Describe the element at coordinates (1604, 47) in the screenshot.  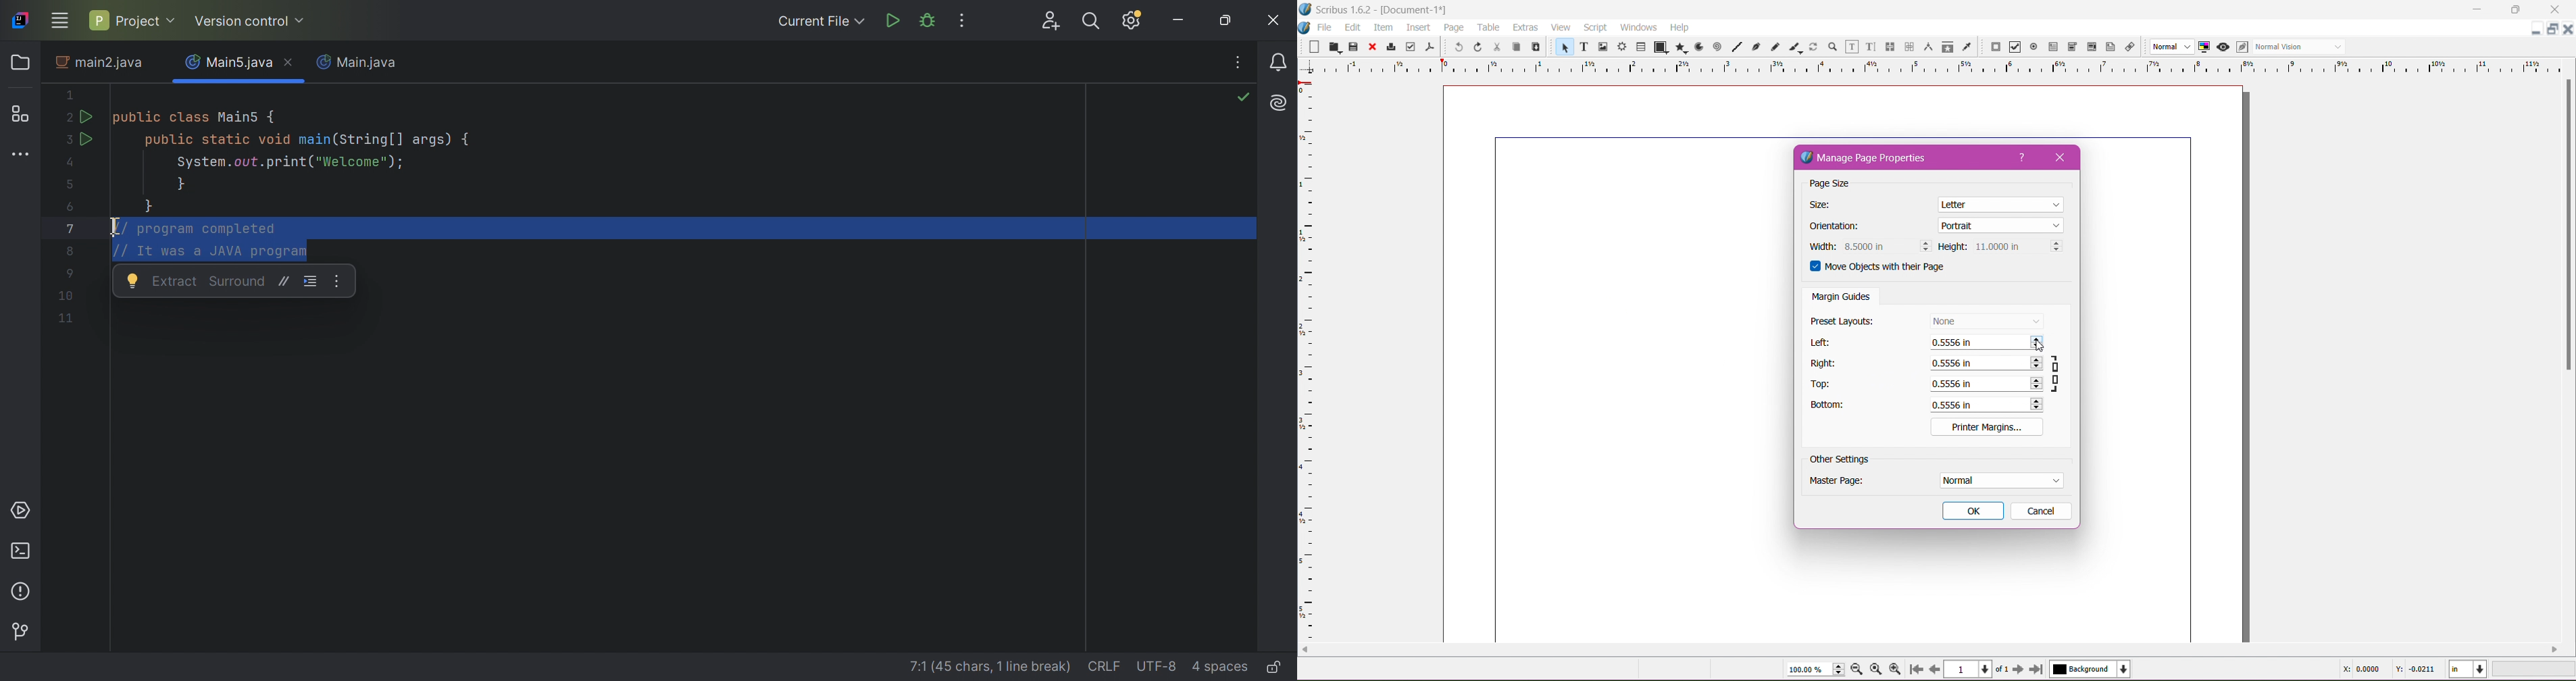
I see `Image Frame` at that location.